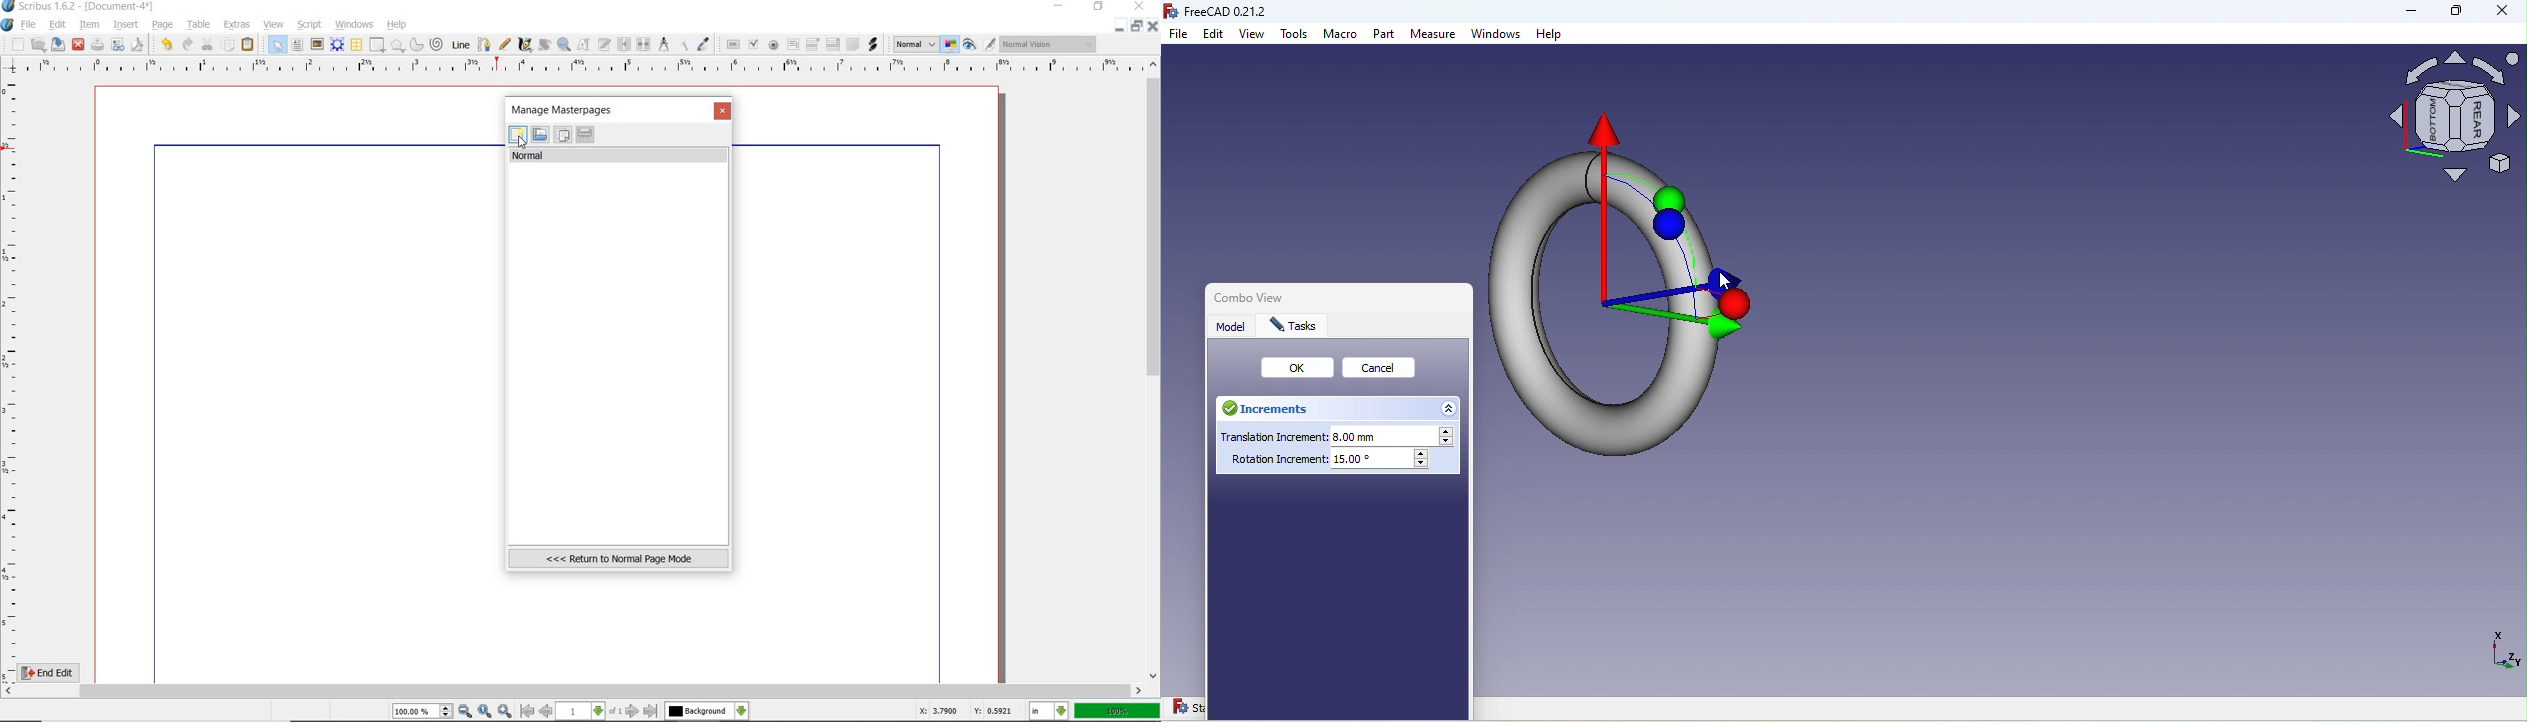  I want to click on pdf text field, so click(793, 45).